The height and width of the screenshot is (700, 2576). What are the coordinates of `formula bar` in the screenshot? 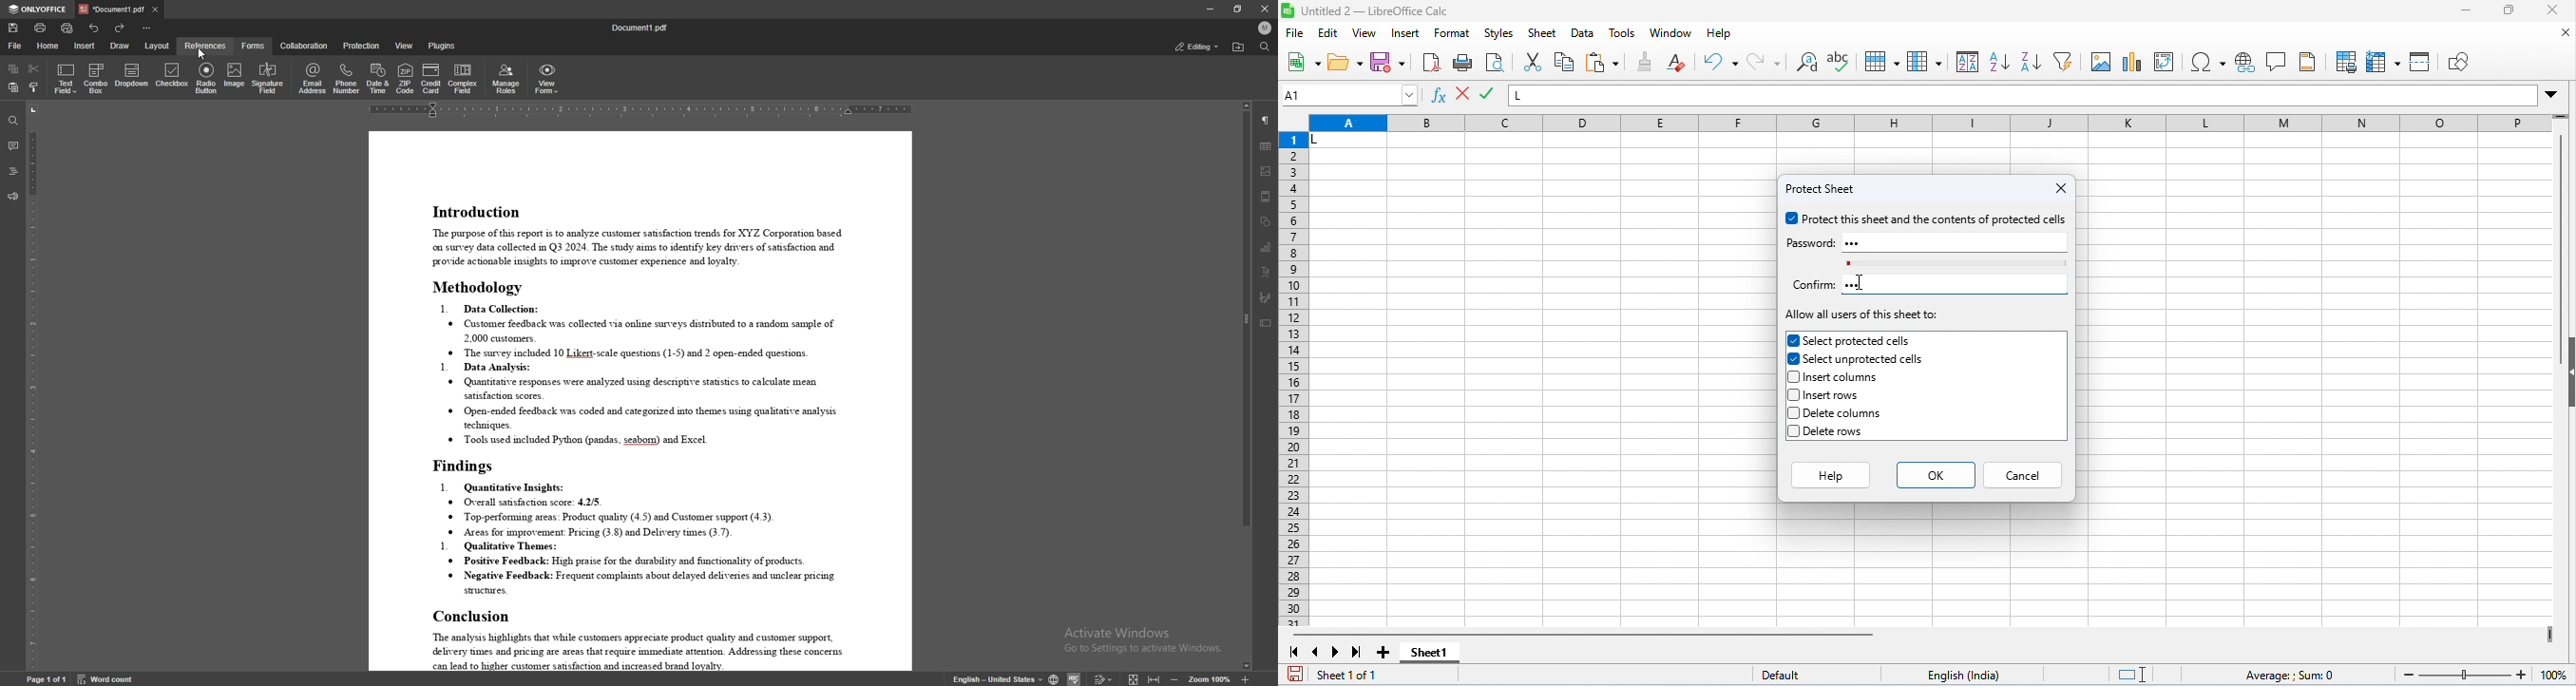 It's located at (2024, 95).